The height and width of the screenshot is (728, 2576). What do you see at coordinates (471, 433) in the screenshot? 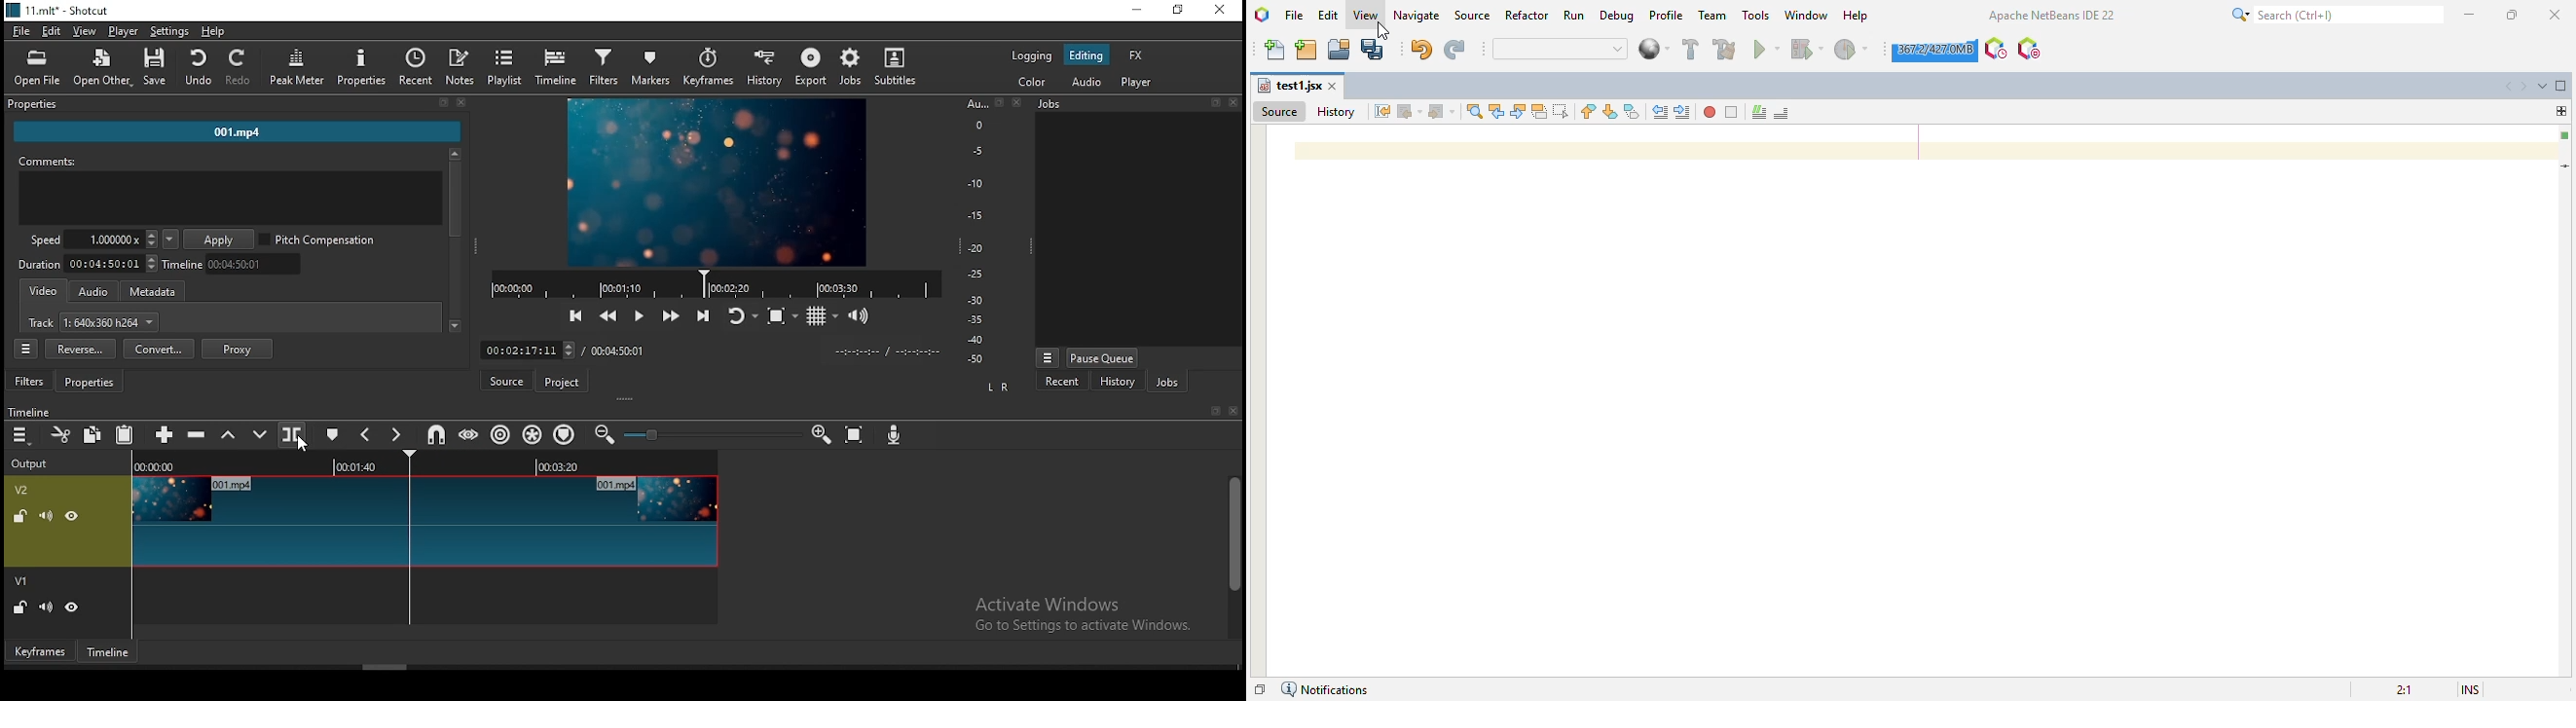
I see `scrub while dragging` at bounding box center [471, 433].